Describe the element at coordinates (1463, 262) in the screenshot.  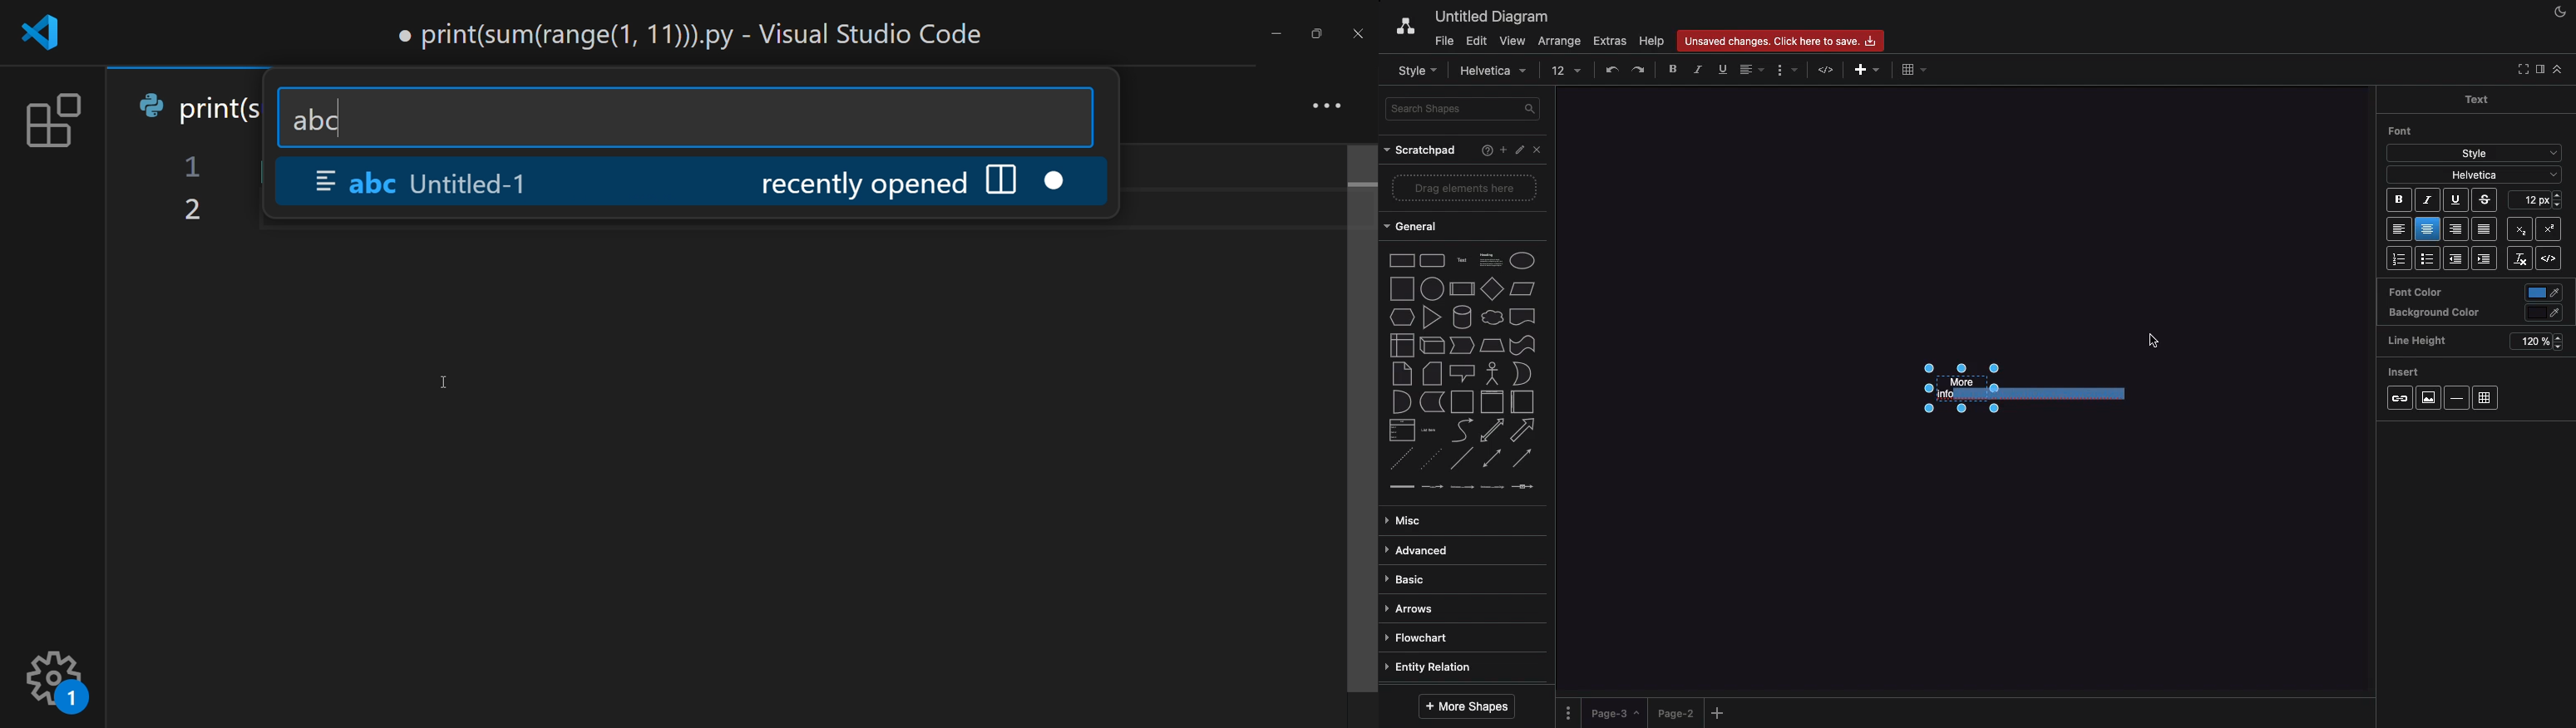
I see `text` at that location.